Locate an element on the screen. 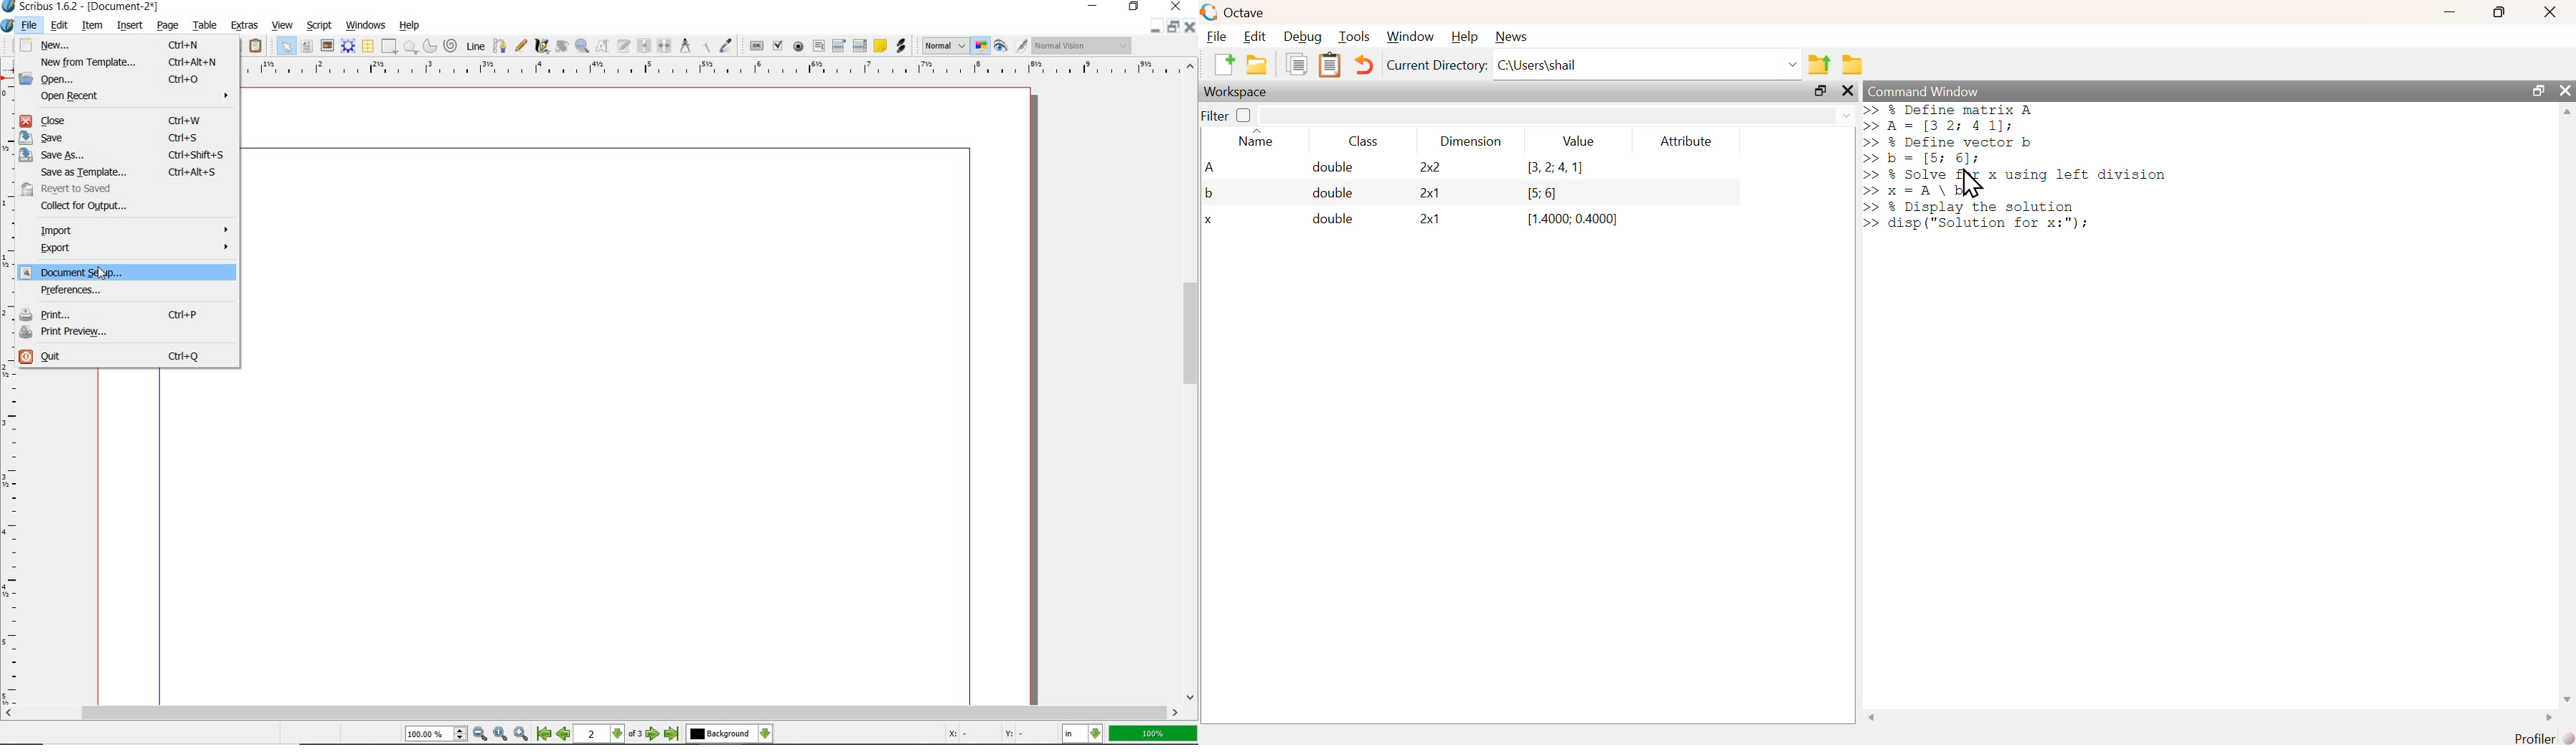 This screenshot has height=756, width=2576. Bezier curve is located at coordinates (500, 46).